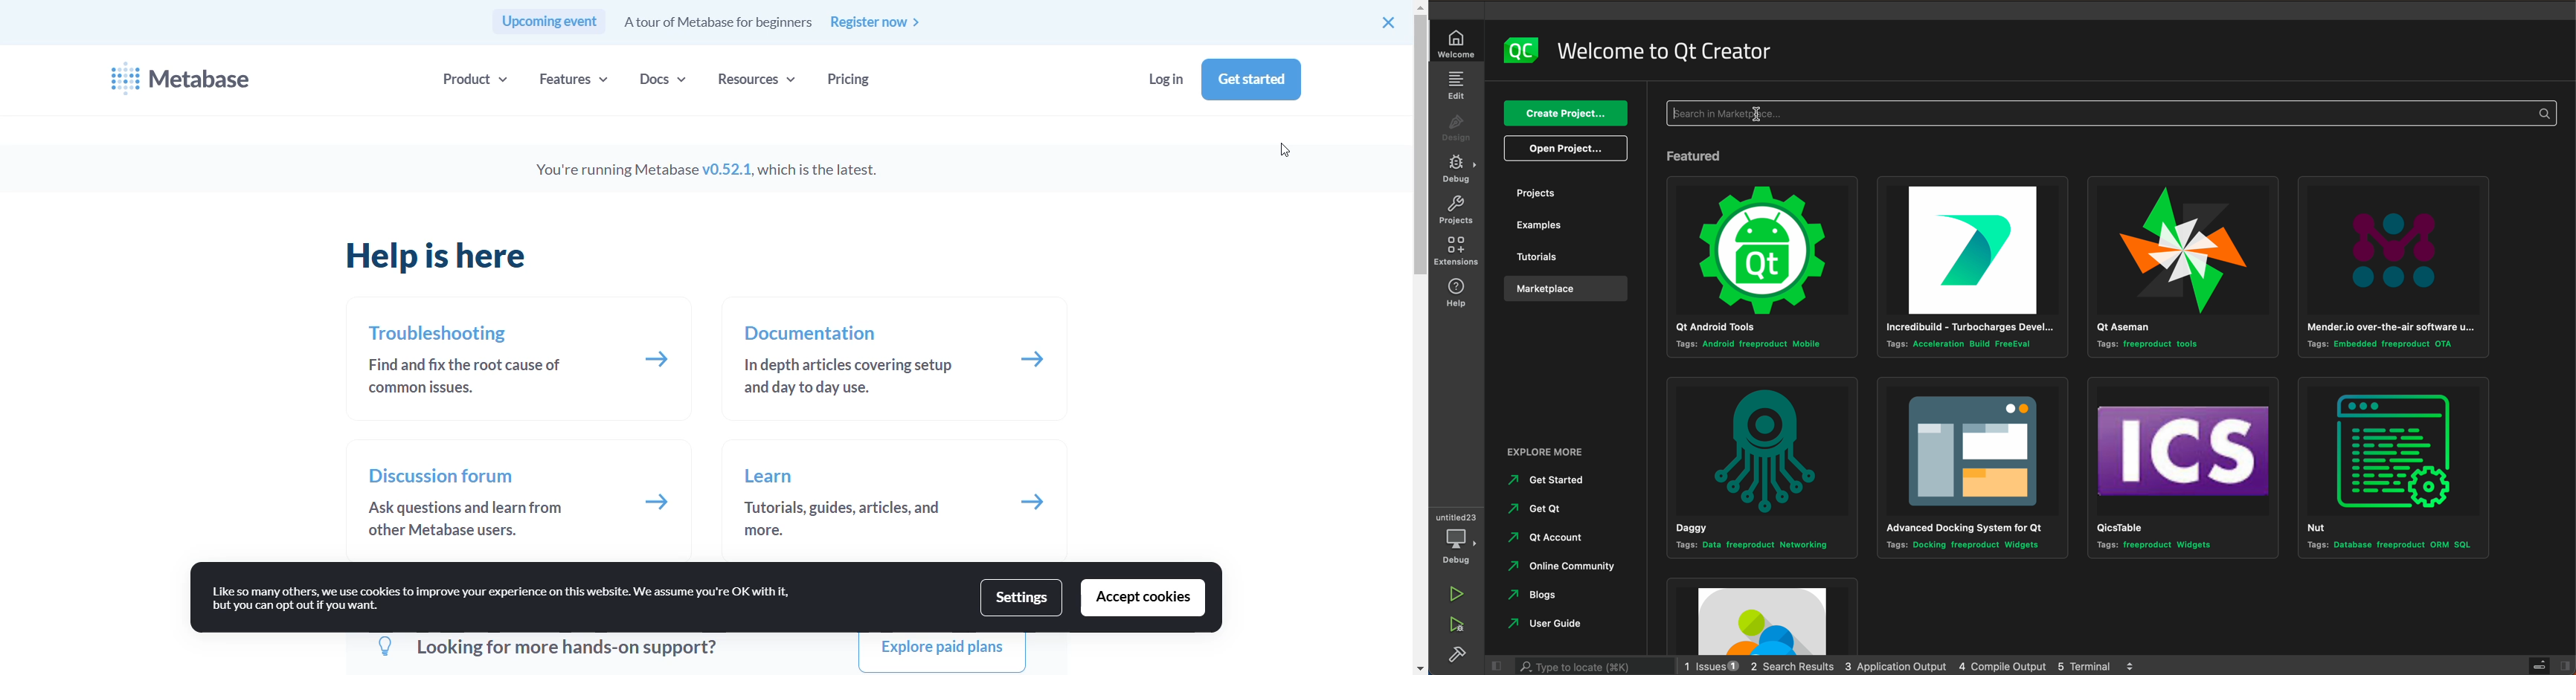  Describe the element at coordinates (658, 502) in the screenshot. I see `forum help button` at that location.